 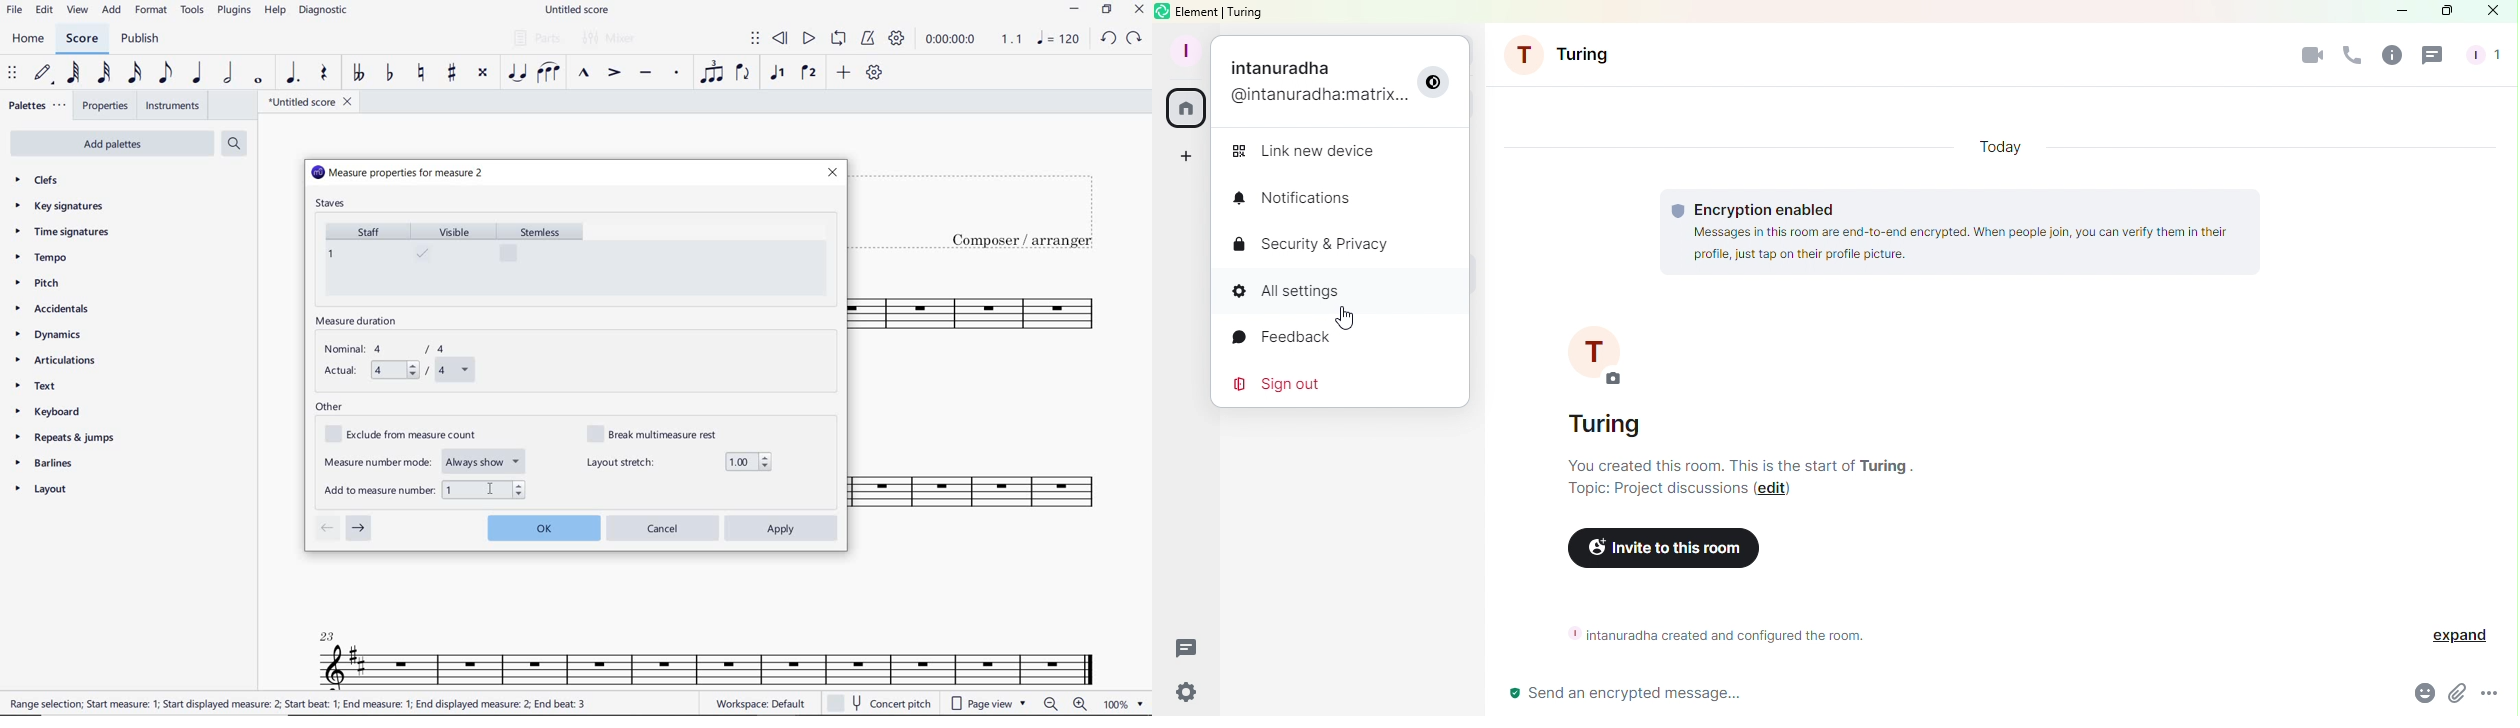 What do you see at coordinates (324, 75) in the screenshot?
I see `REST` at bounding box center [324, 75].